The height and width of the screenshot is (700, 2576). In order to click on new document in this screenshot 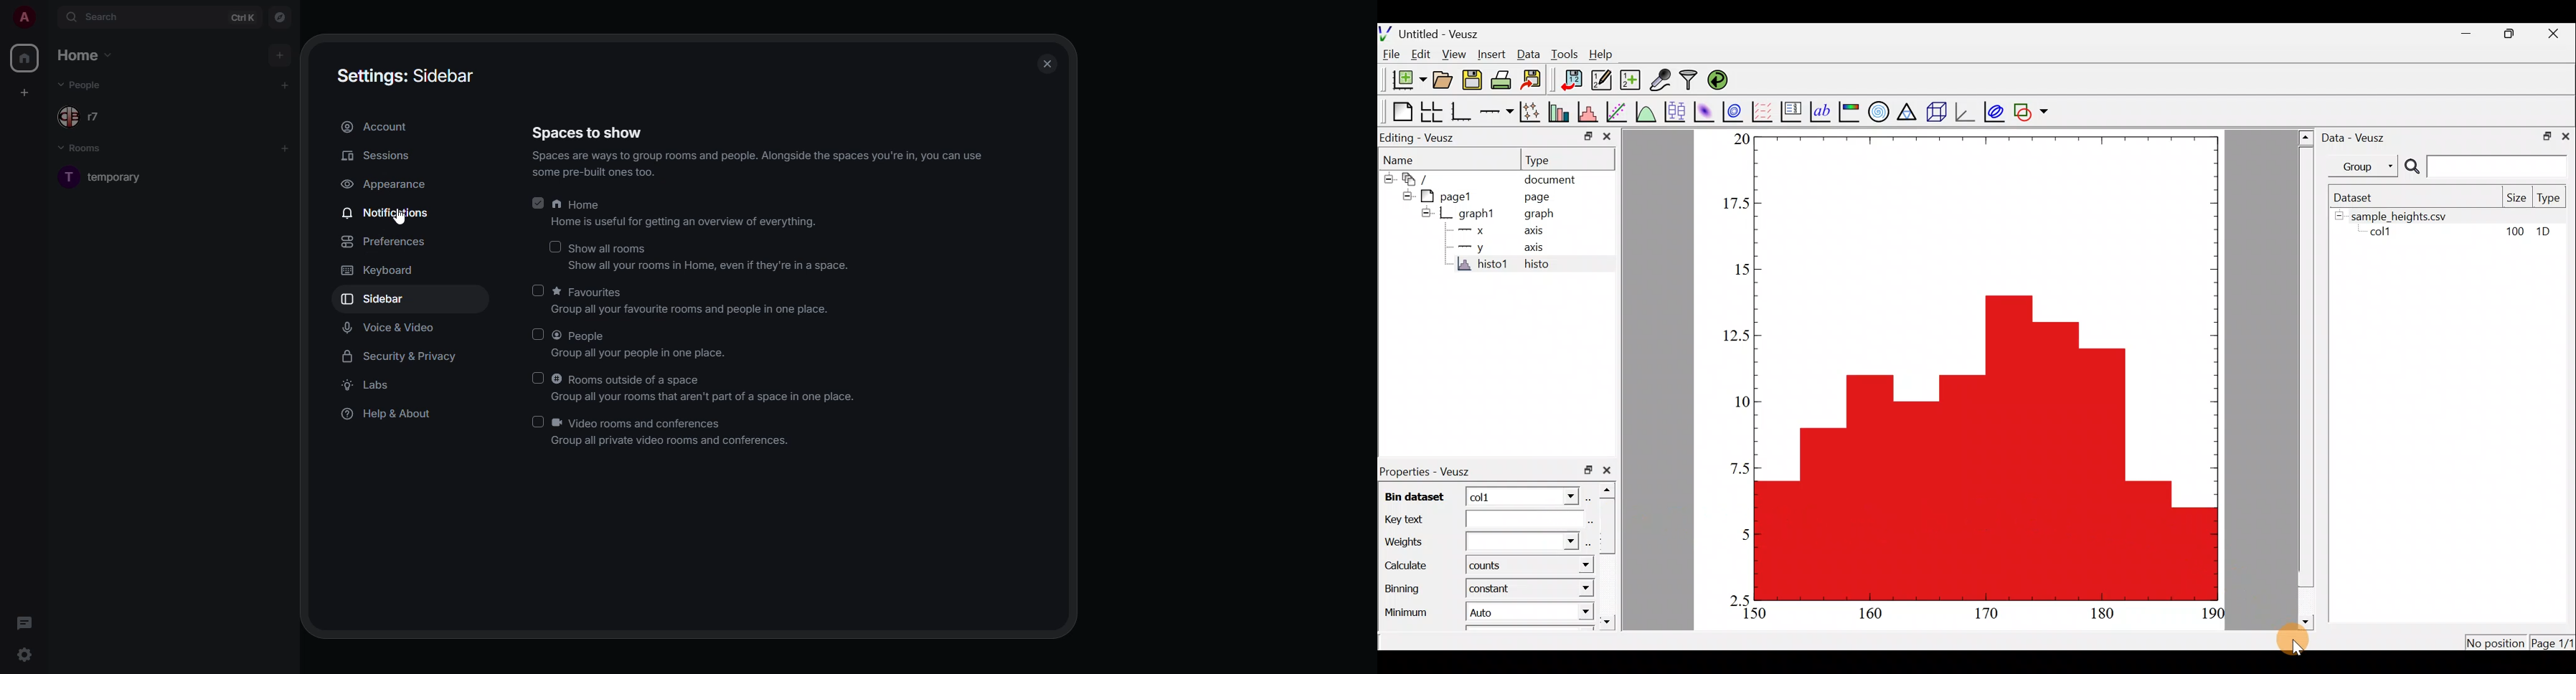, I will do `click(1405, 83)`.